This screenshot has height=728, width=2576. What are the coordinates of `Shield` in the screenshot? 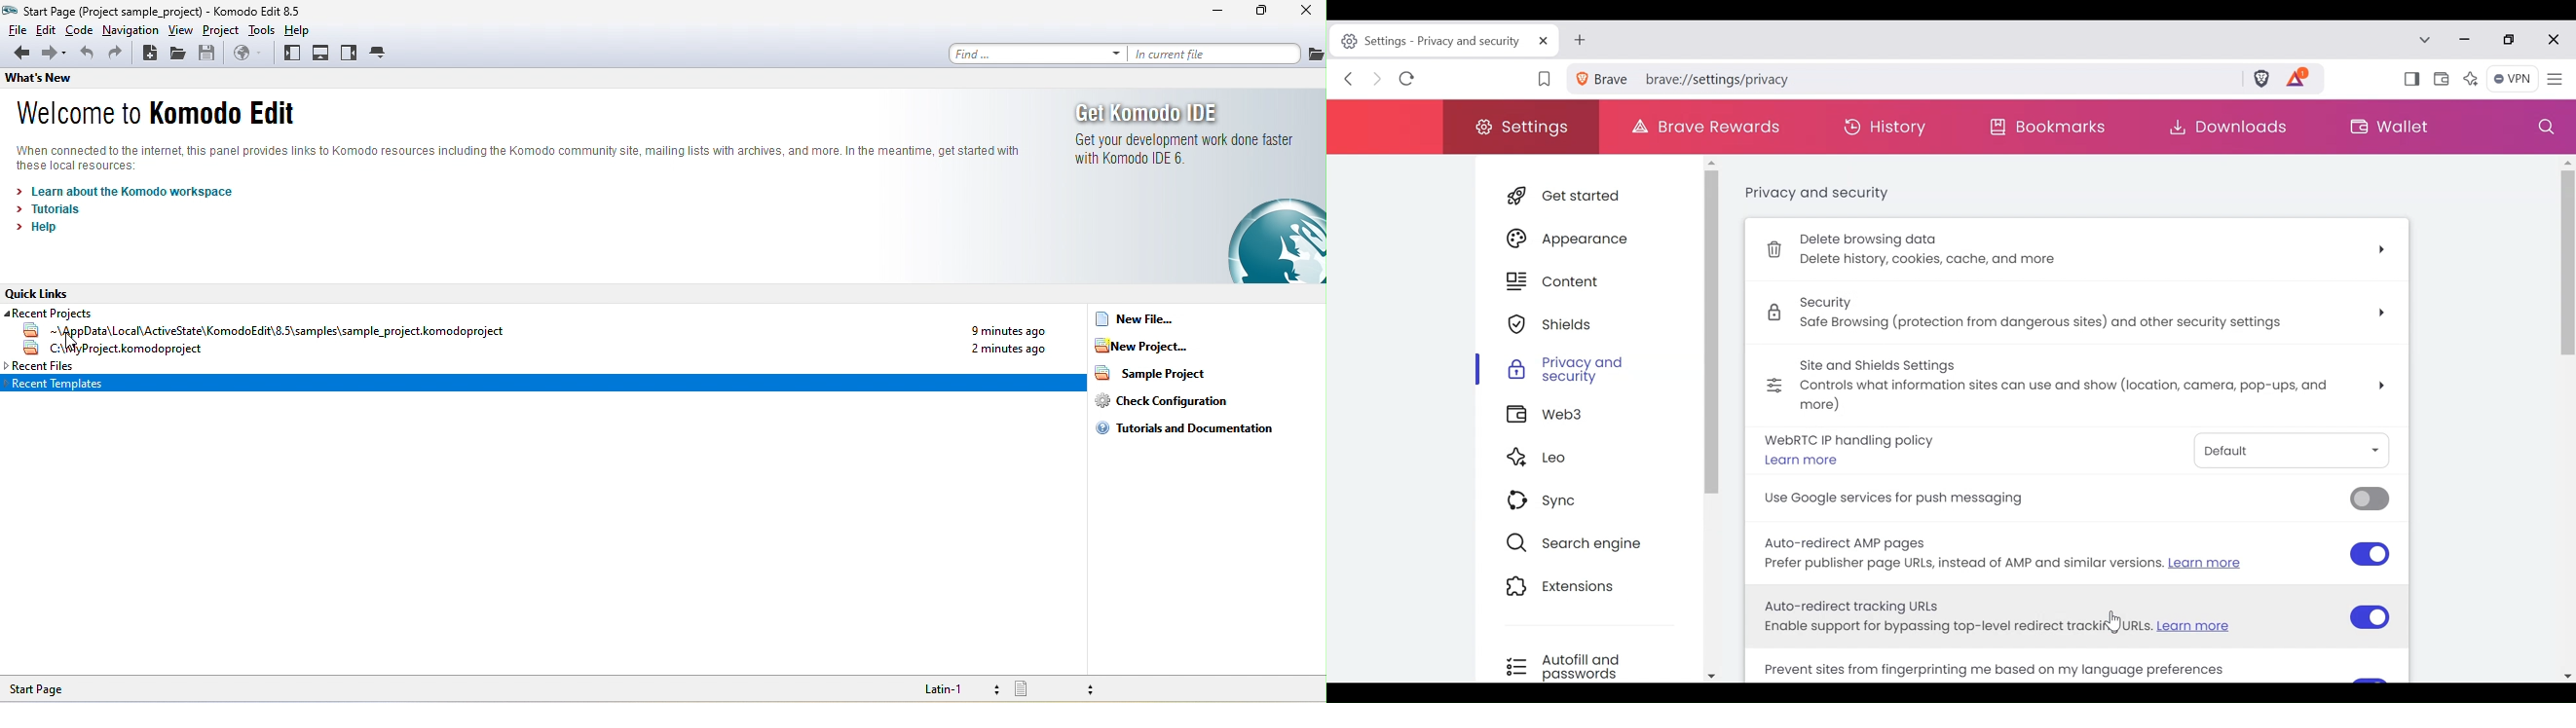 It's located at (1587, 325).